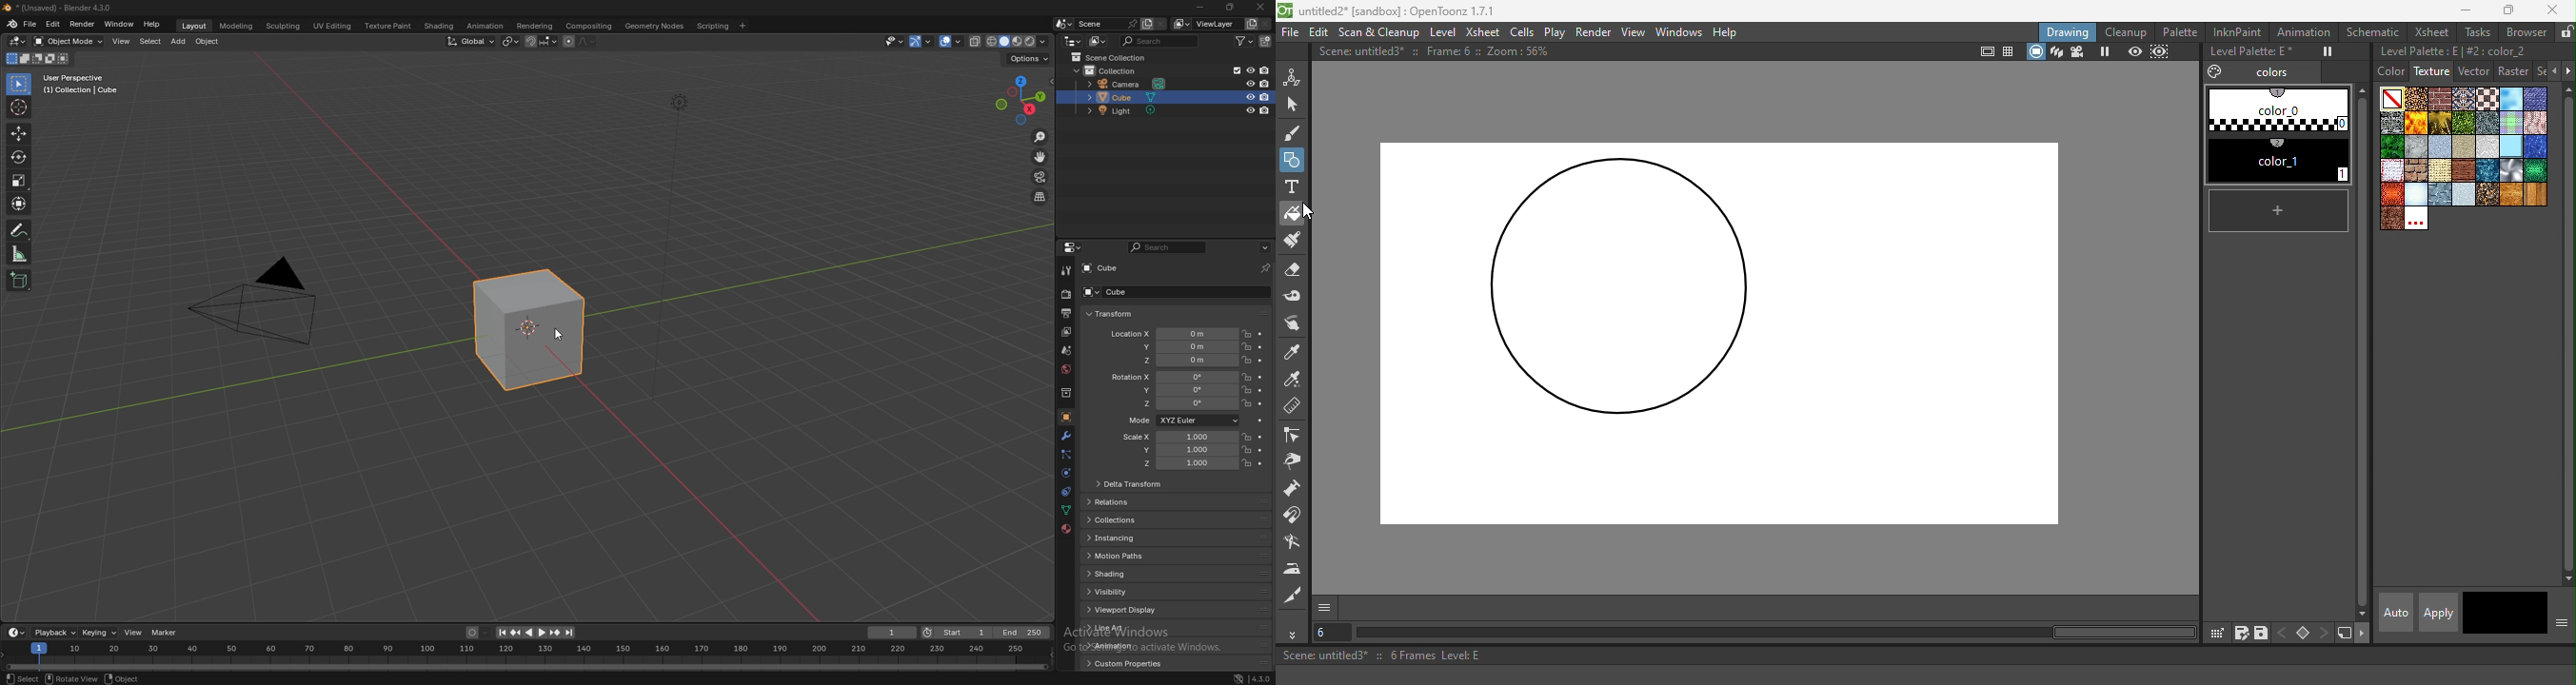 This screenshot has height=700, width=2576. What do you see at coordinates (1679, 31) in the screenshot?
I see `Windows` at bounding box center [1679, 31].